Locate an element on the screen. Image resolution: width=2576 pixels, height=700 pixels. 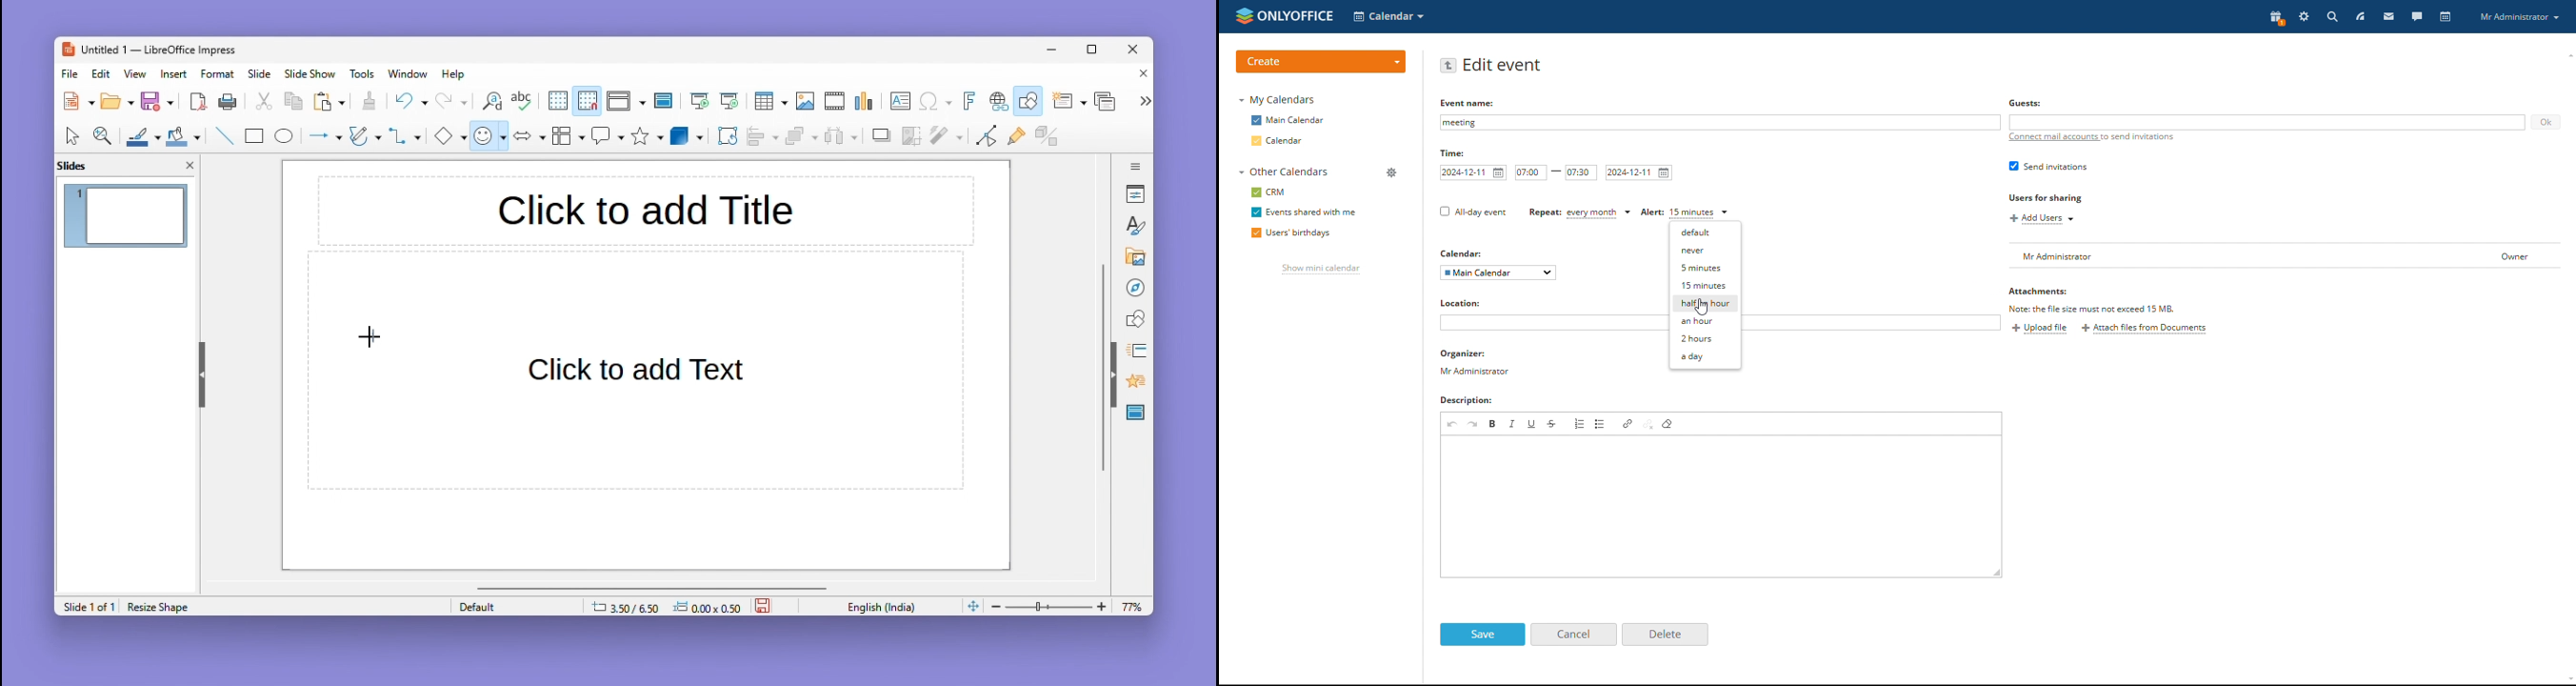
Effects is located at coordinates (1133, 384).